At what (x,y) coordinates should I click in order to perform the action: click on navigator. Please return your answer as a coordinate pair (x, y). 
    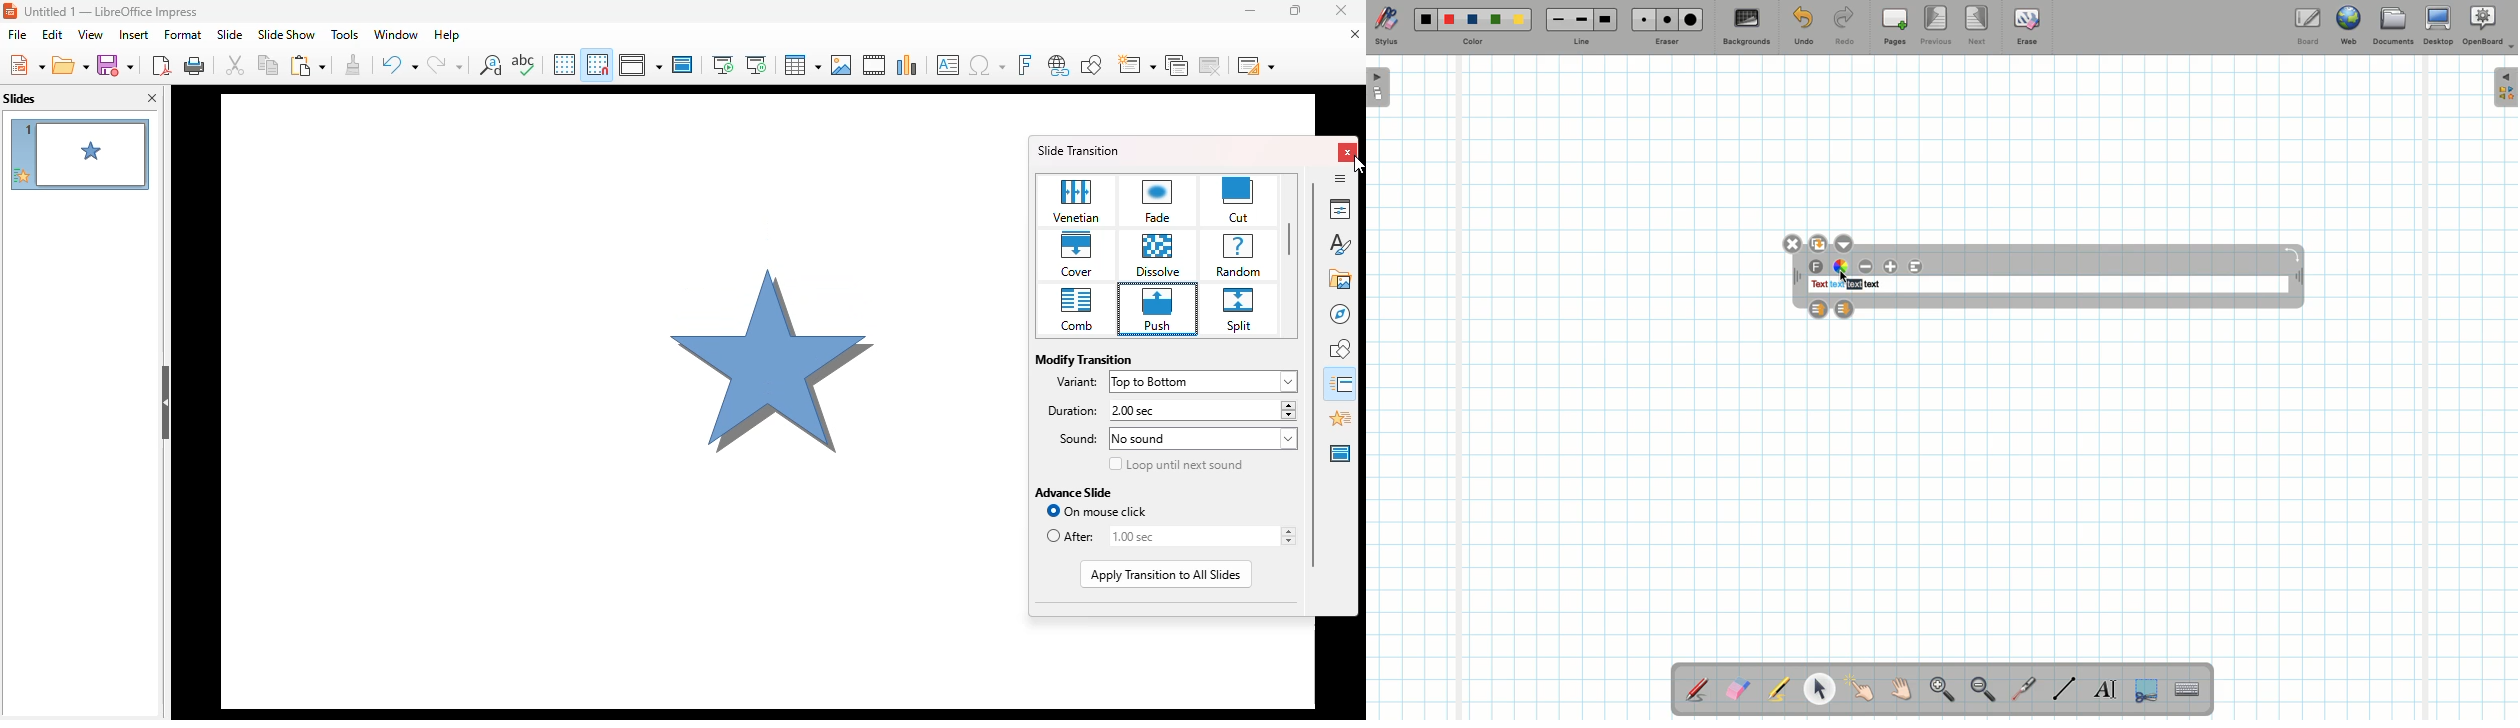
    Looking at the image, I should click on (1340, 314).